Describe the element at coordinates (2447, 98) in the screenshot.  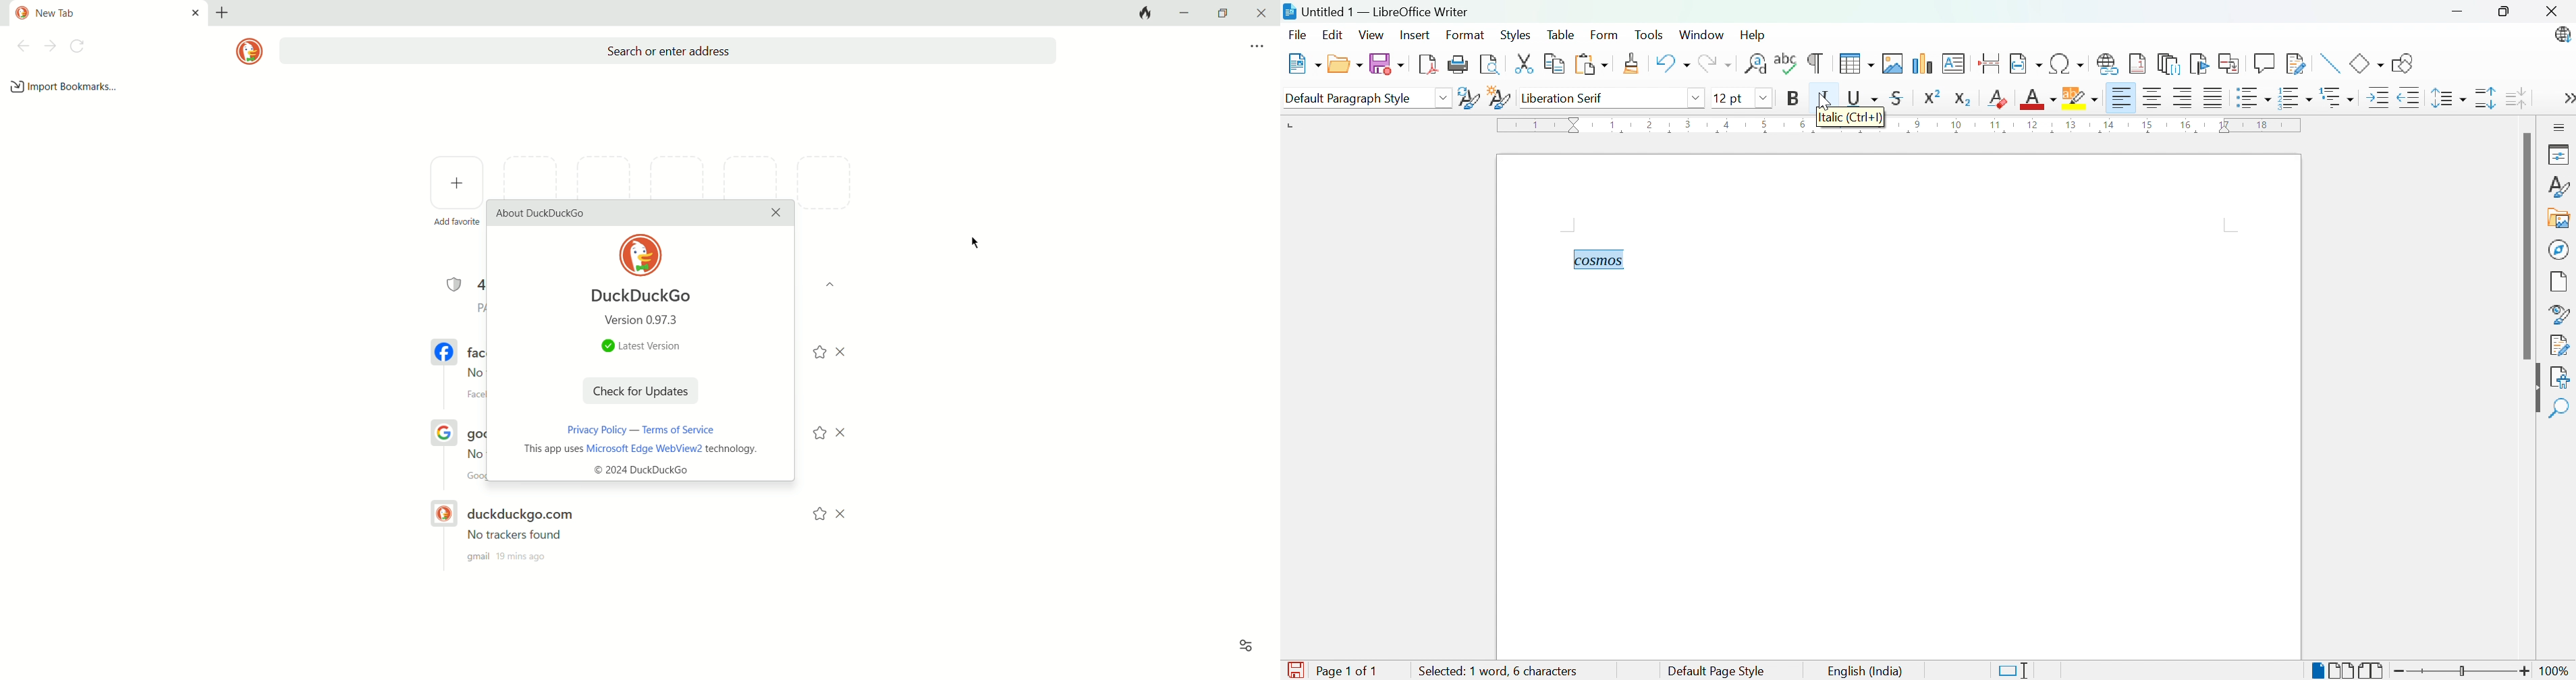
I see `Set line spacing` at that location.